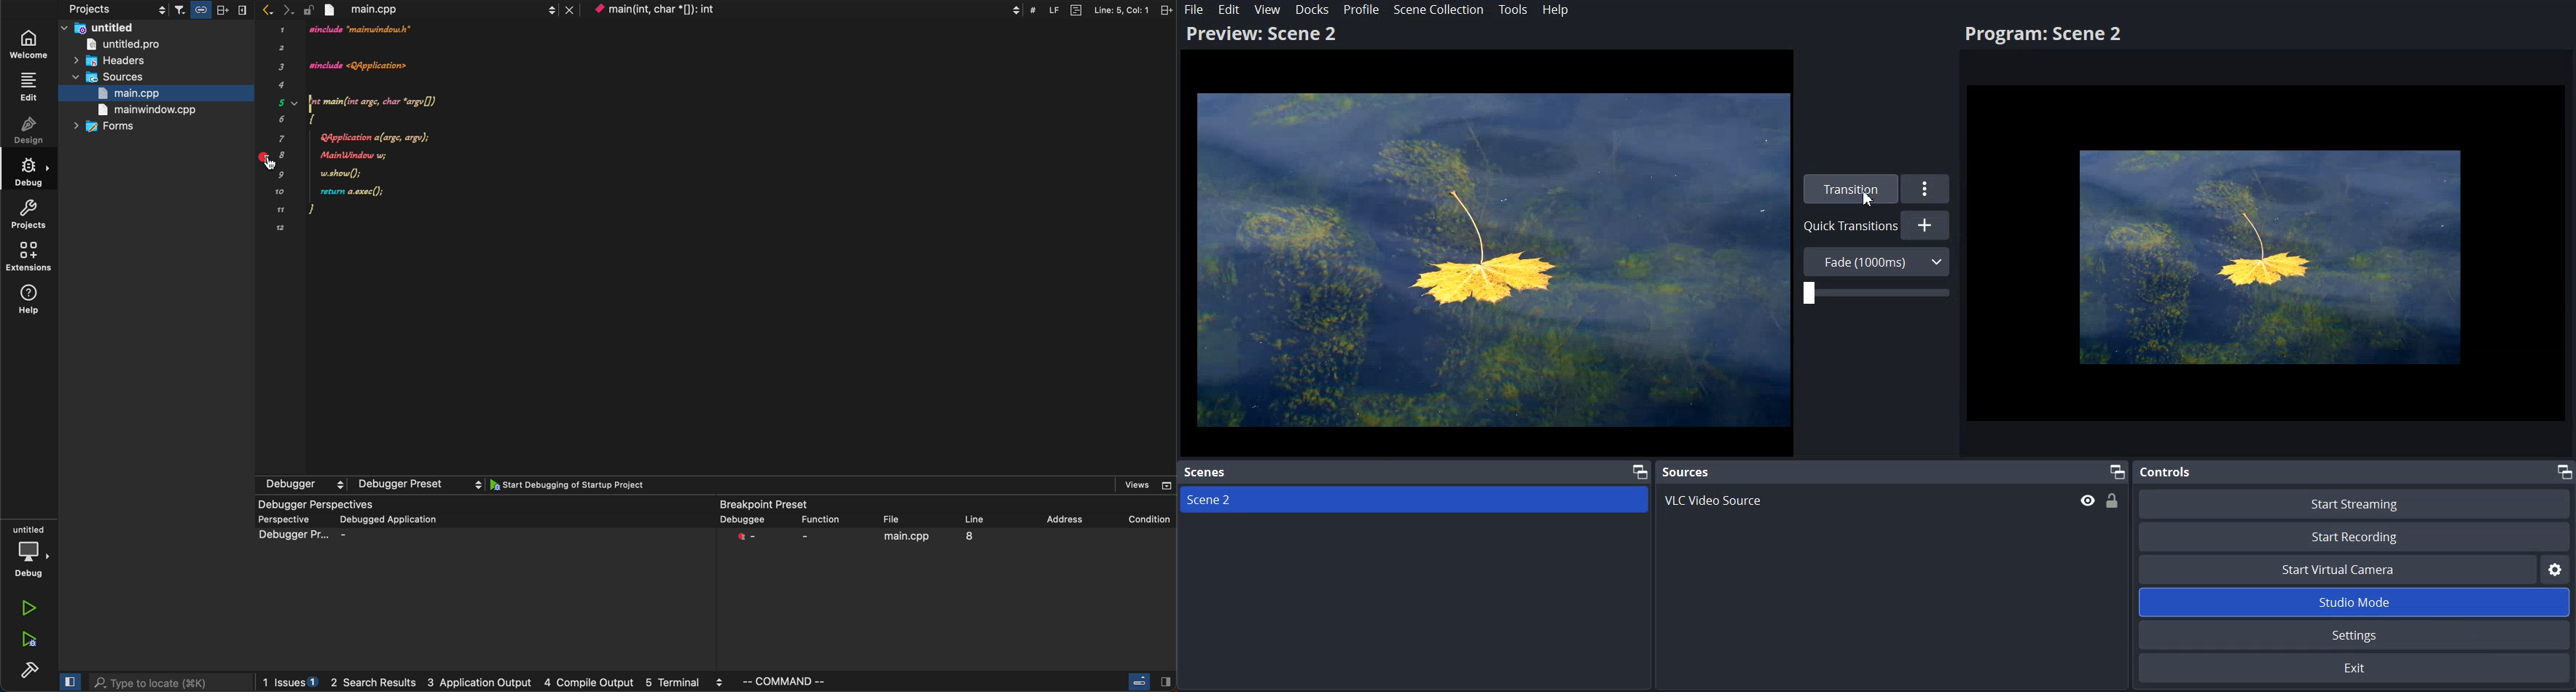  I want to click on Scene Collection, so click(1438, 9).